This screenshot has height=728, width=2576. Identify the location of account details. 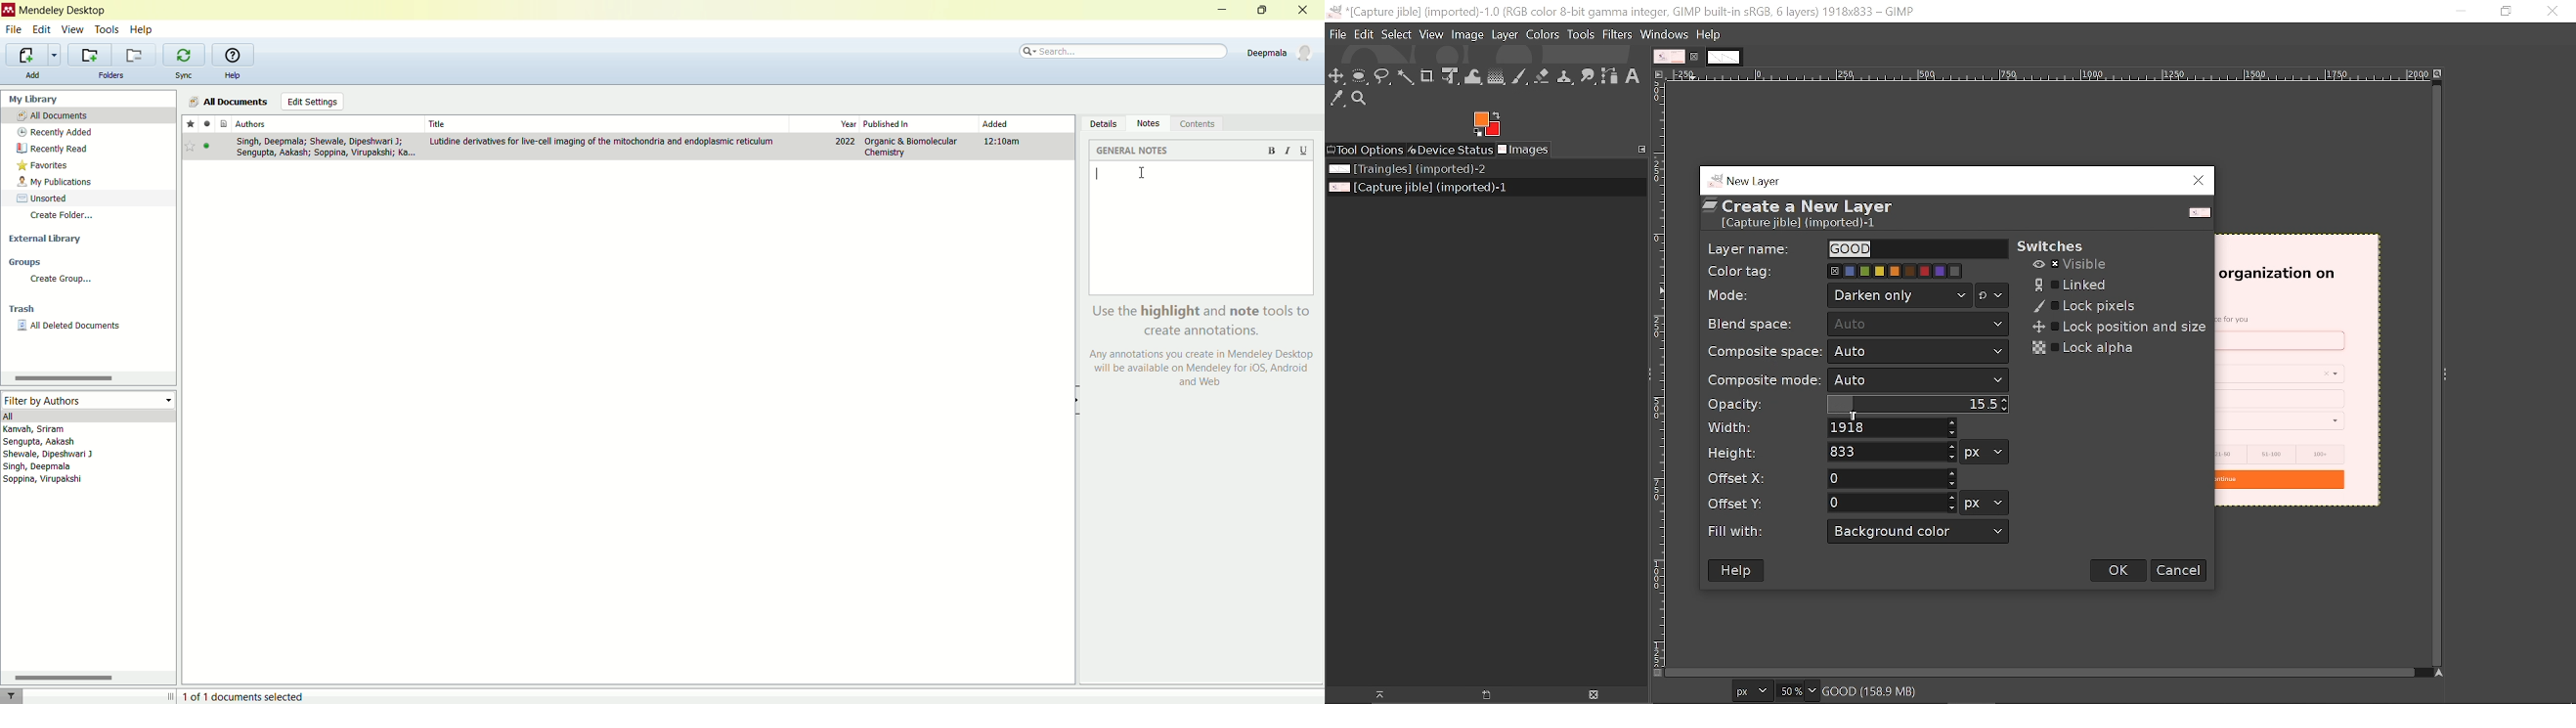
(1279, 51).